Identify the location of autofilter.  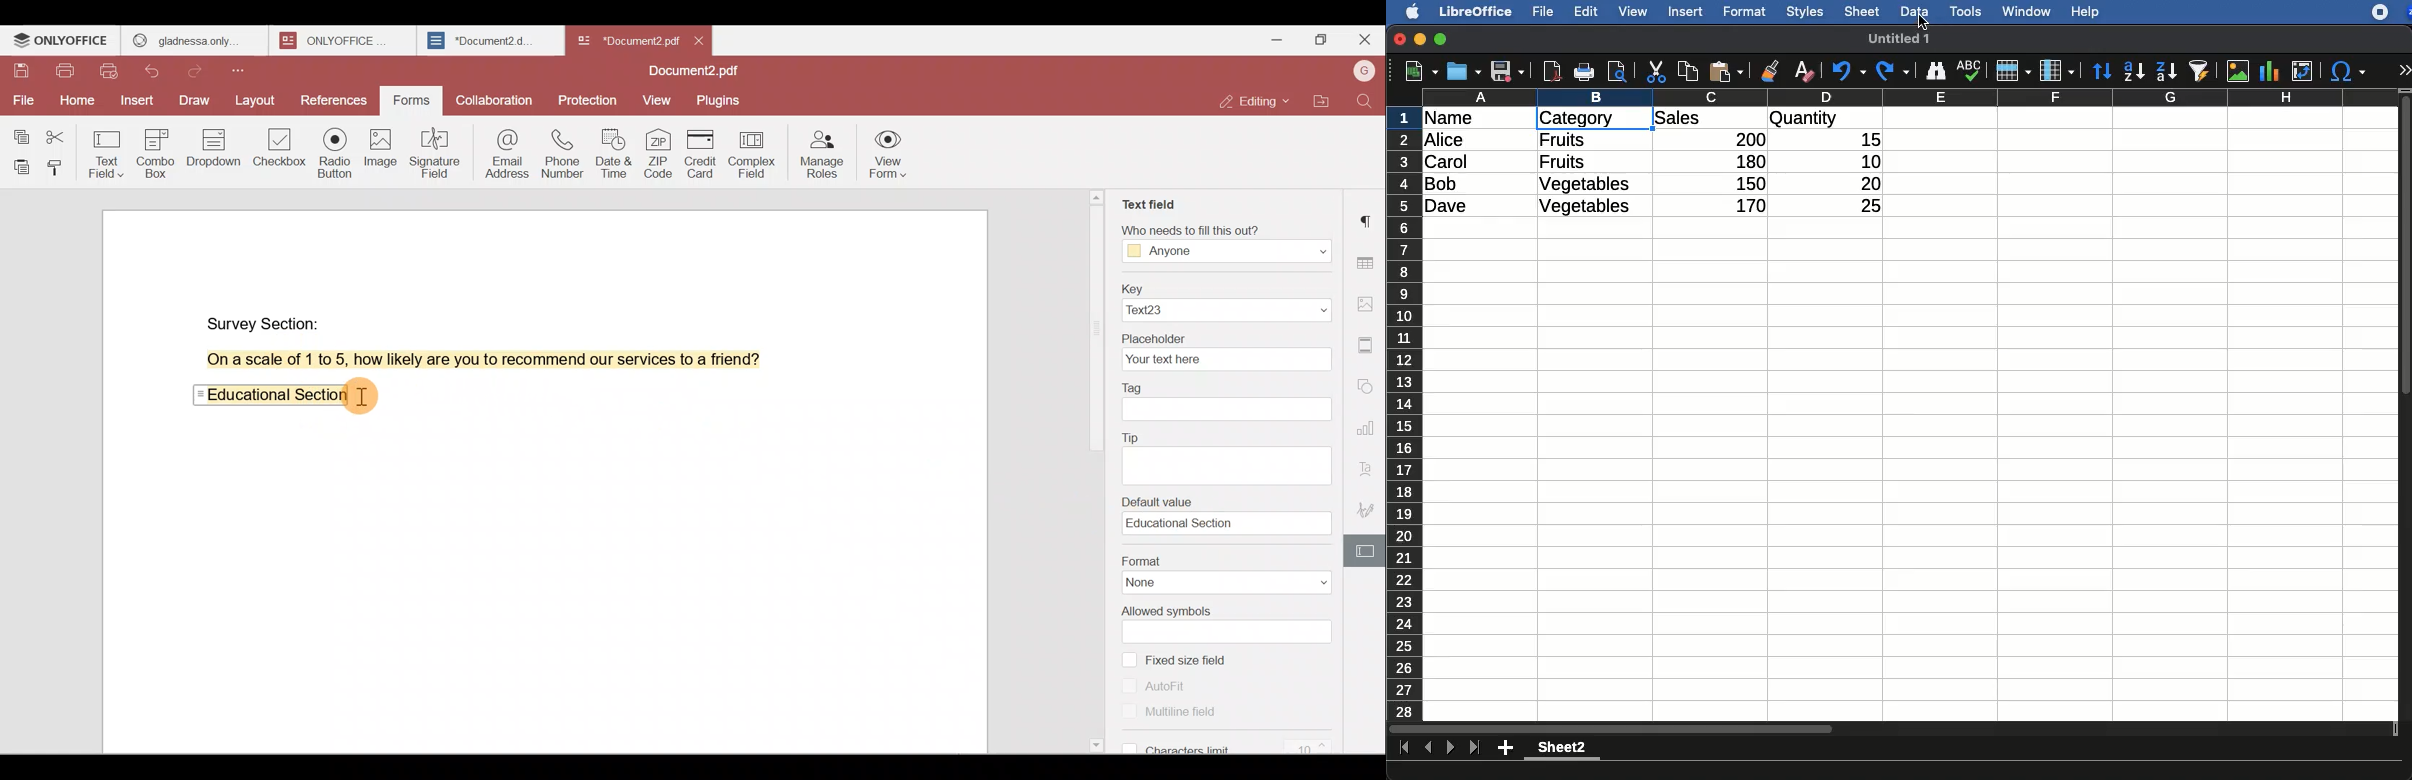
(2200, 70).